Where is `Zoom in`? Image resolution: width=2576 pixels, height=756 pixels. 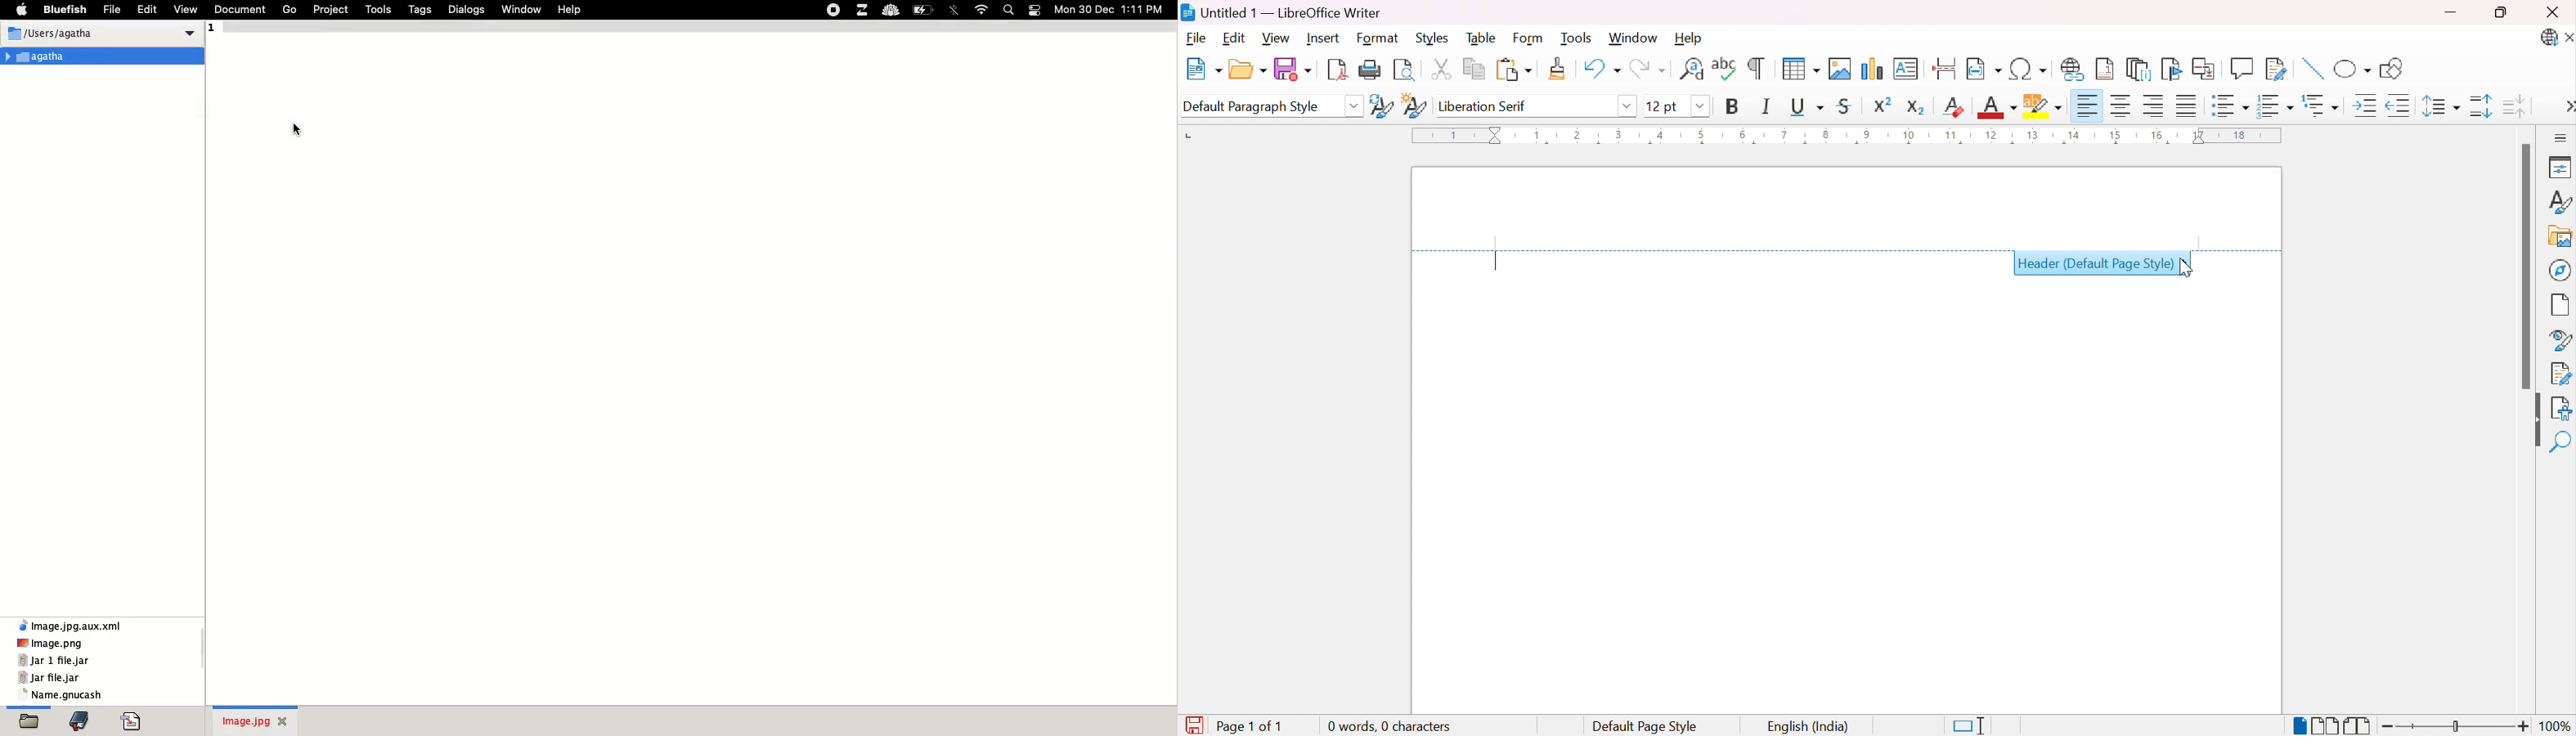
Zoom in is located at coordinates (2523, 726).